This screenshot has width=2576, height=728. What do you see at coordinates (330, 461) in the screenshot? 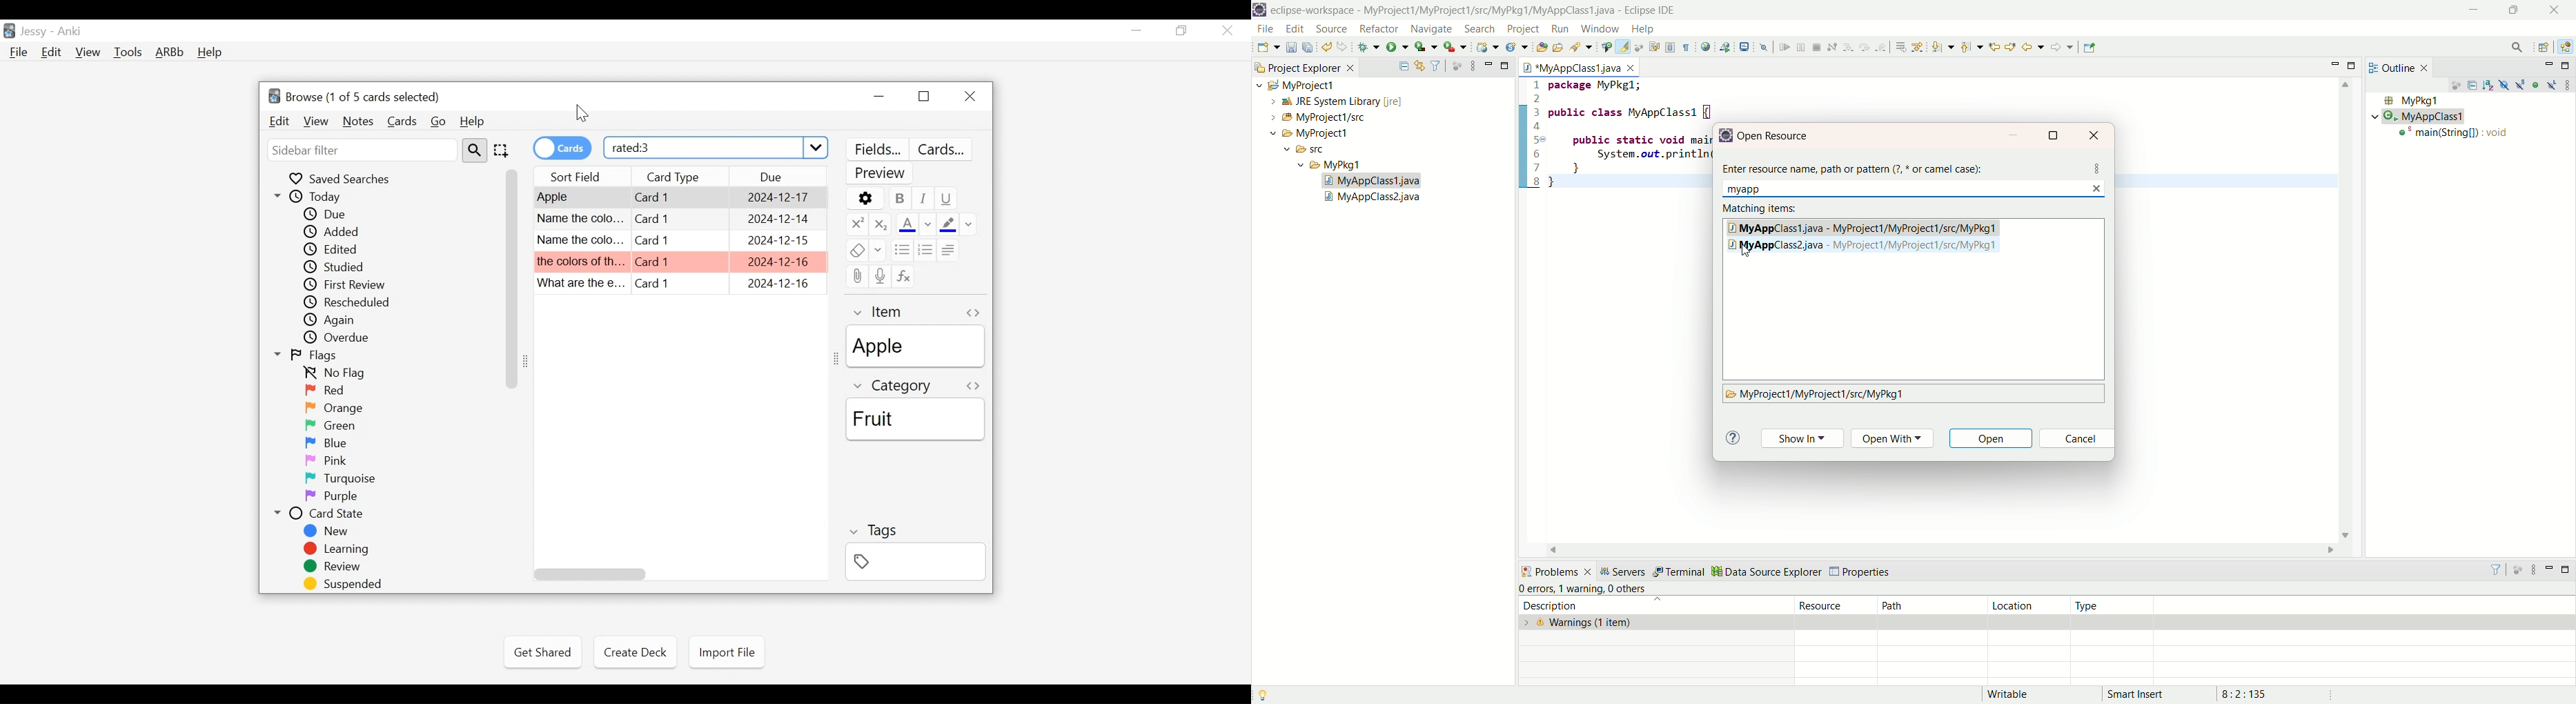
I see `Pink` at bounding box center [330, 461].